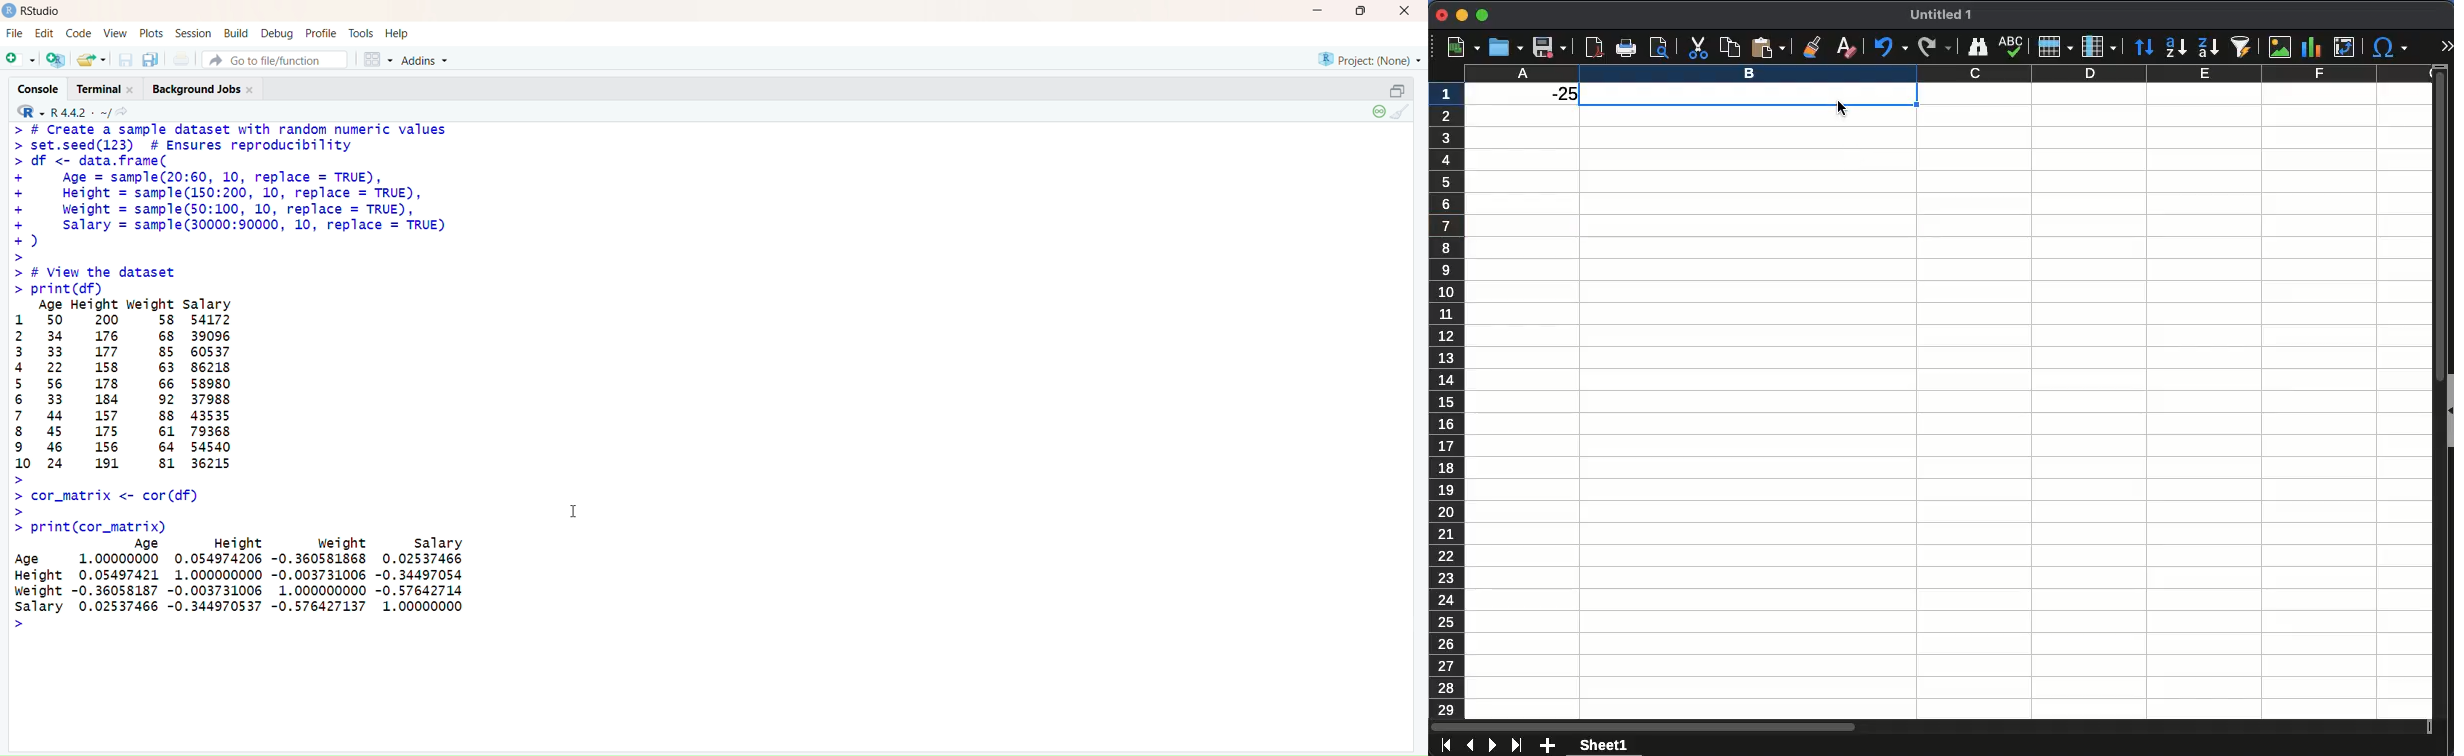  Describe the element at coordinates (1447, 746) in the screenshot. I see `first sheet` at that location.